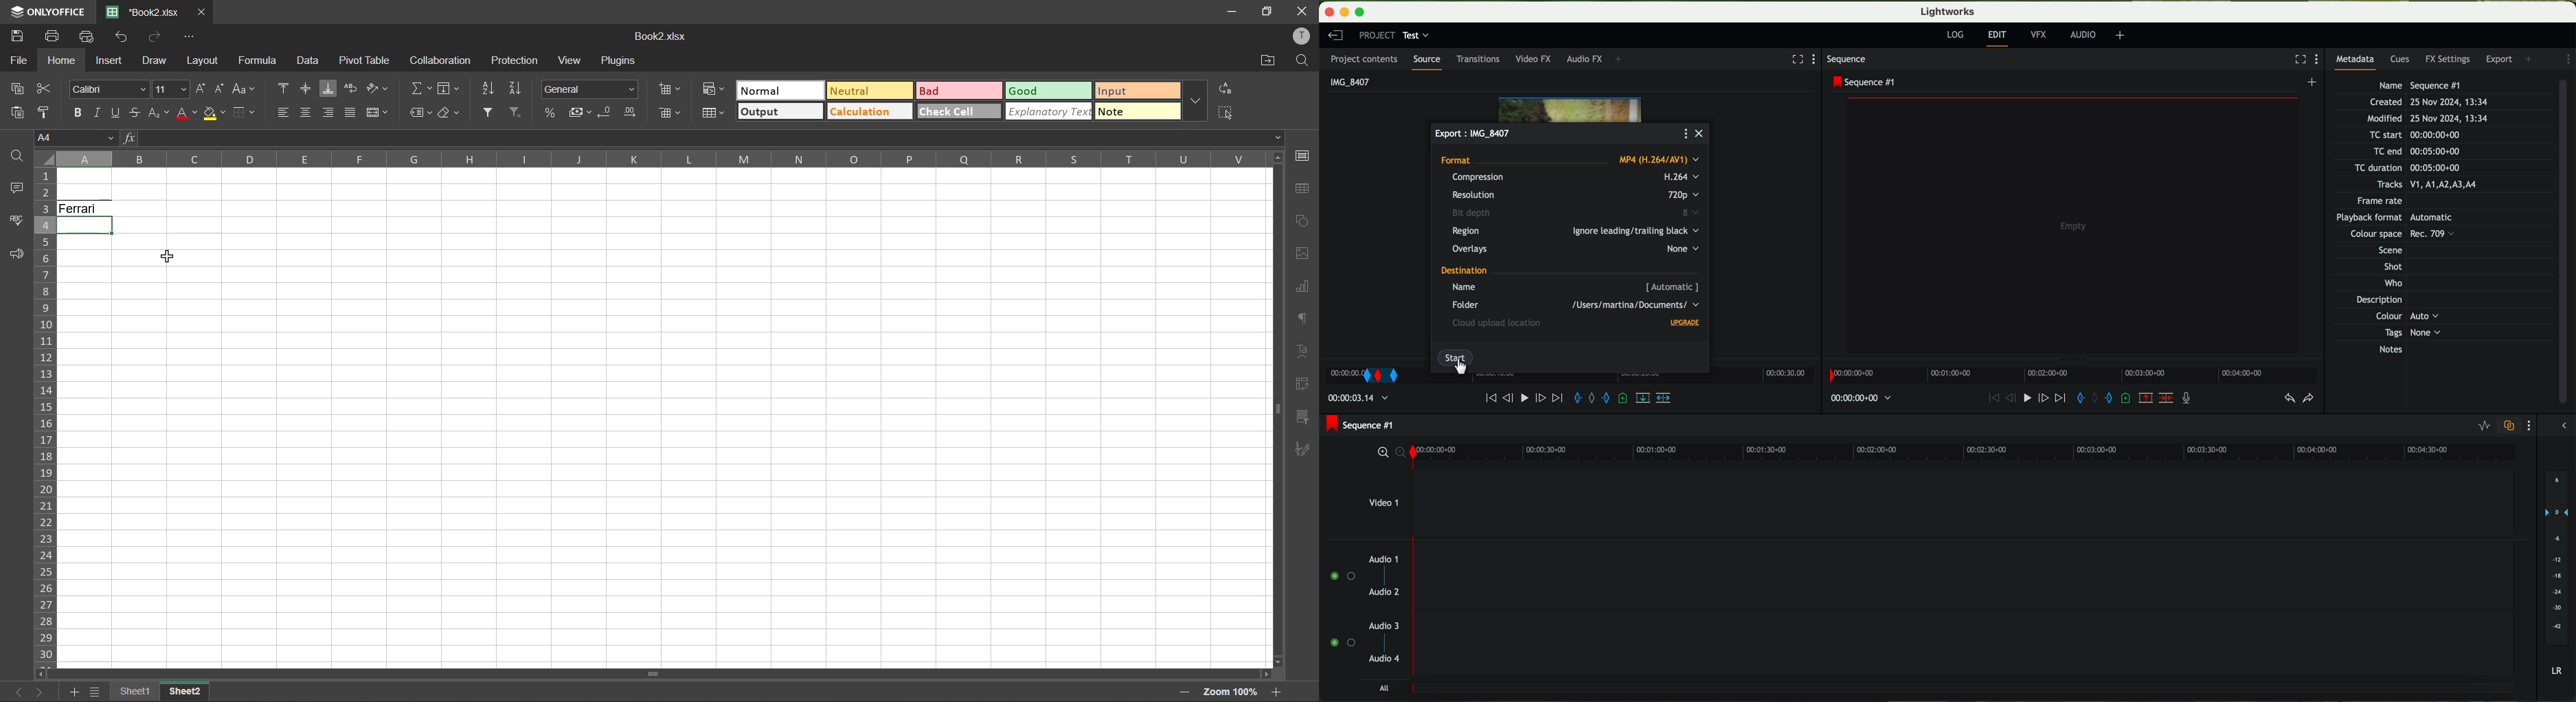 The width and height of the screenshot is (2576, 728). I want to click on resolution, so click(1575, 195).